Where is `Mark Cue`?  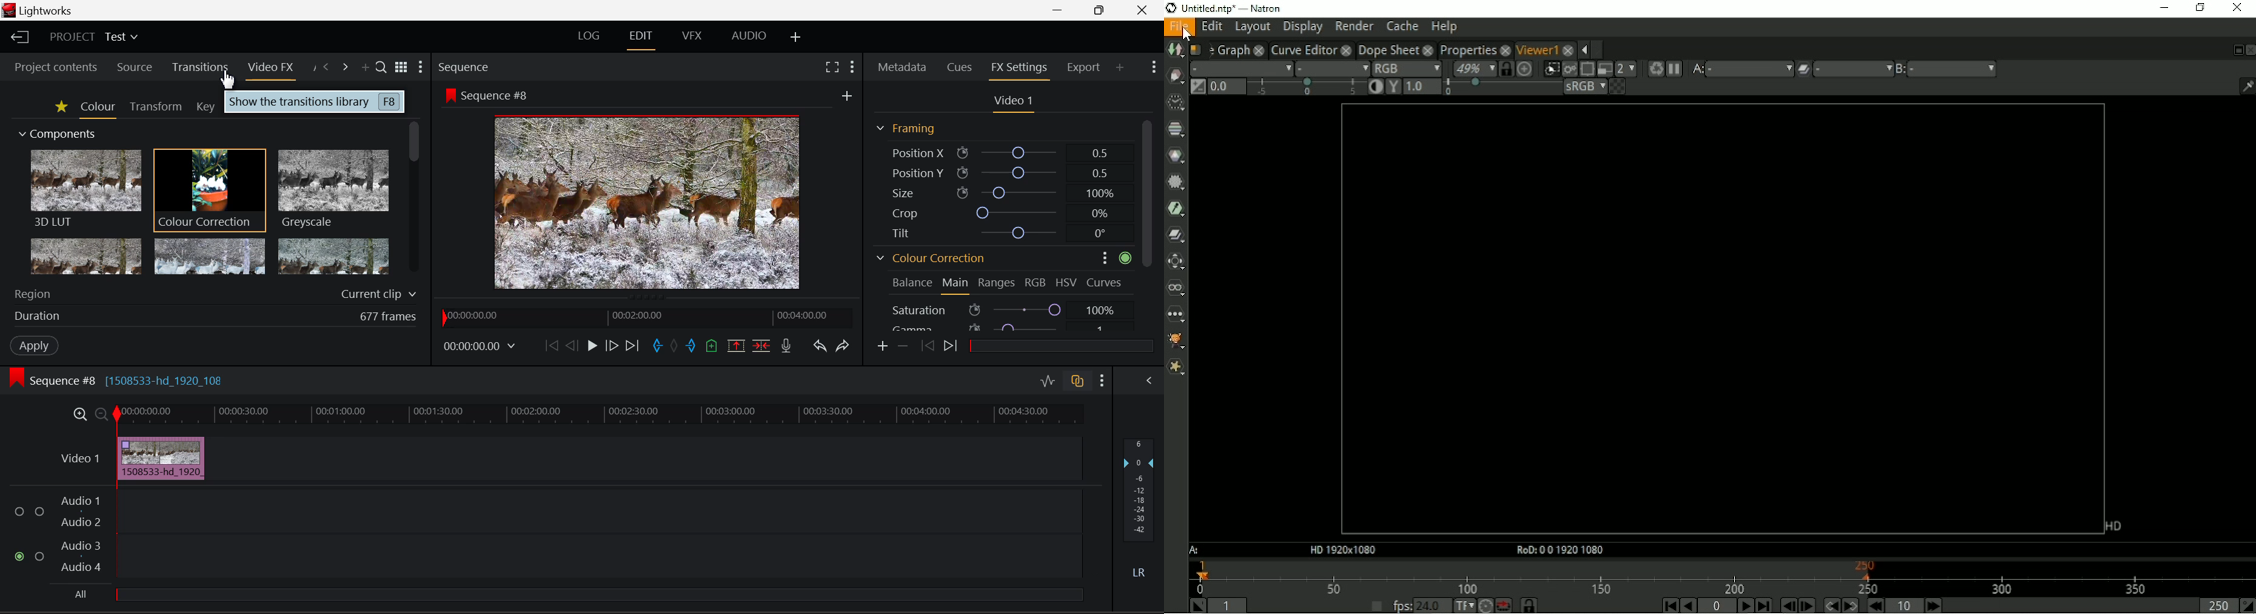
Mark Cue is located at coordinates (713, 347).